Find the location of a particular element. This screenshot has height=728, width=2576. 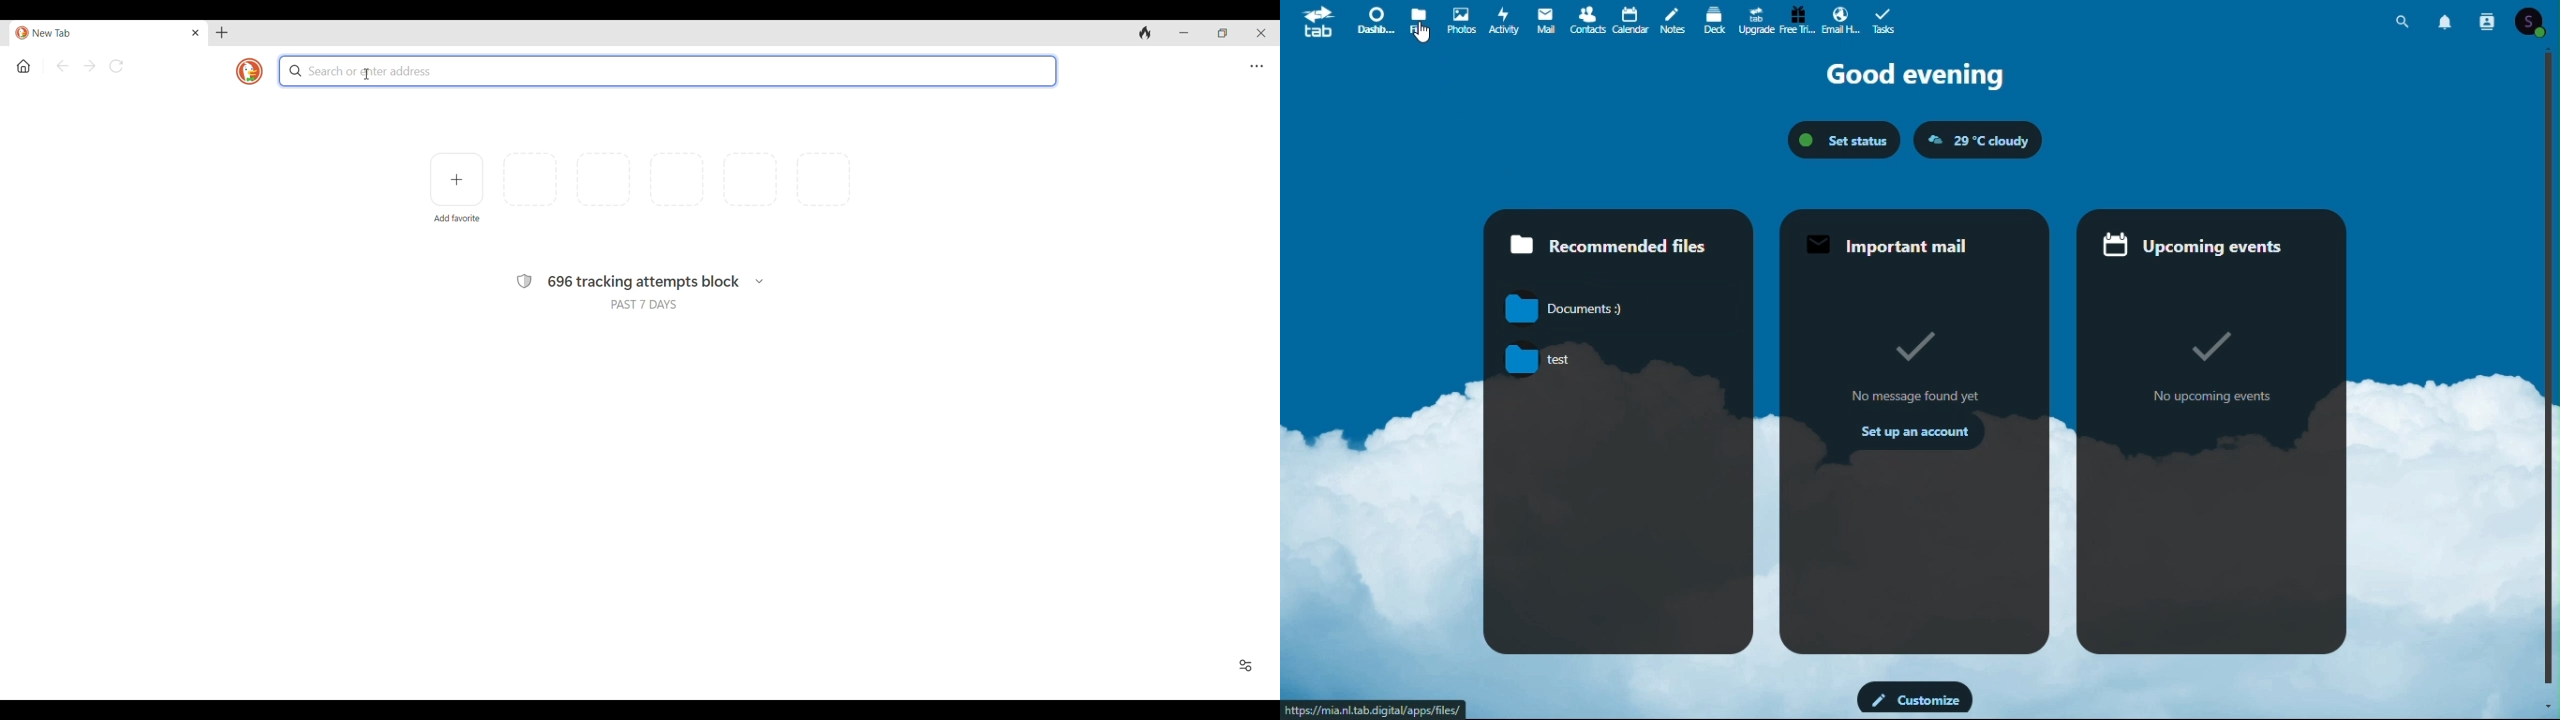

Close current open tab is located at coordinates (195, 33).